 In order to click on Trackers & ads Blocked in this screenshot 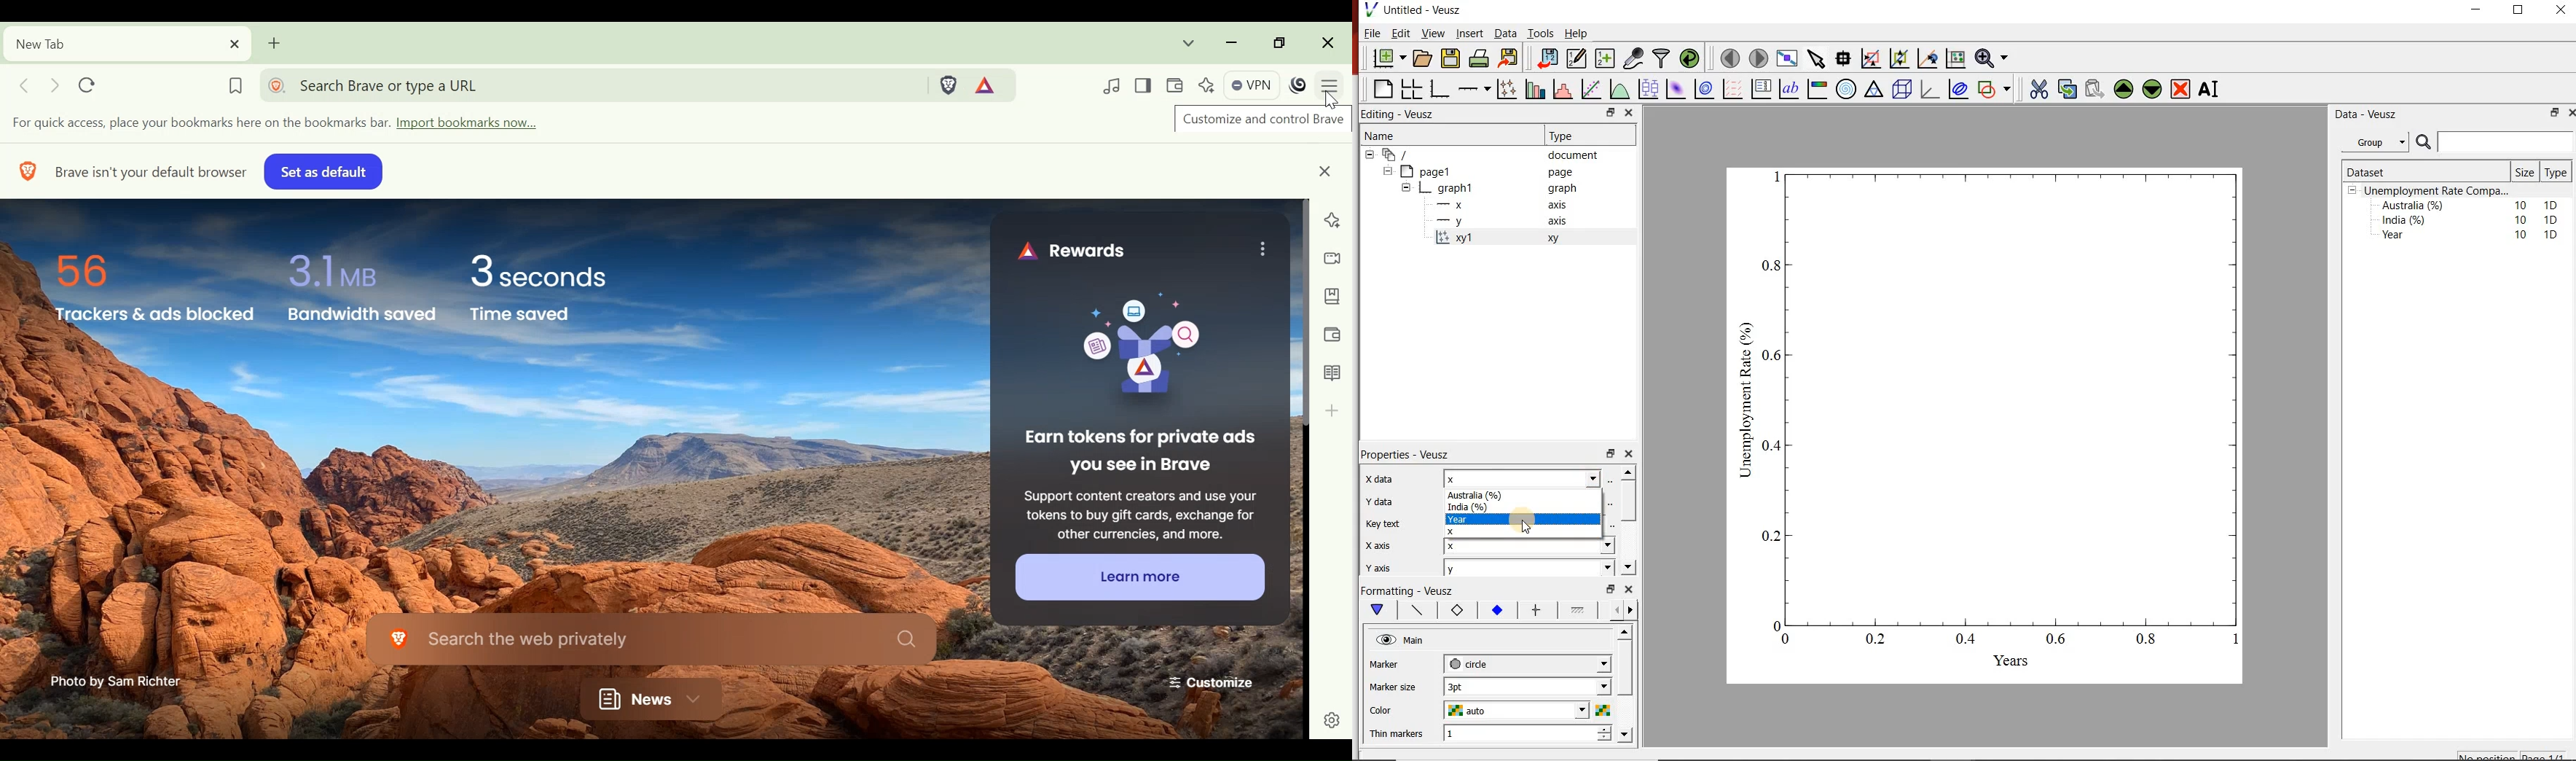, I will do `click(151, 316)`.